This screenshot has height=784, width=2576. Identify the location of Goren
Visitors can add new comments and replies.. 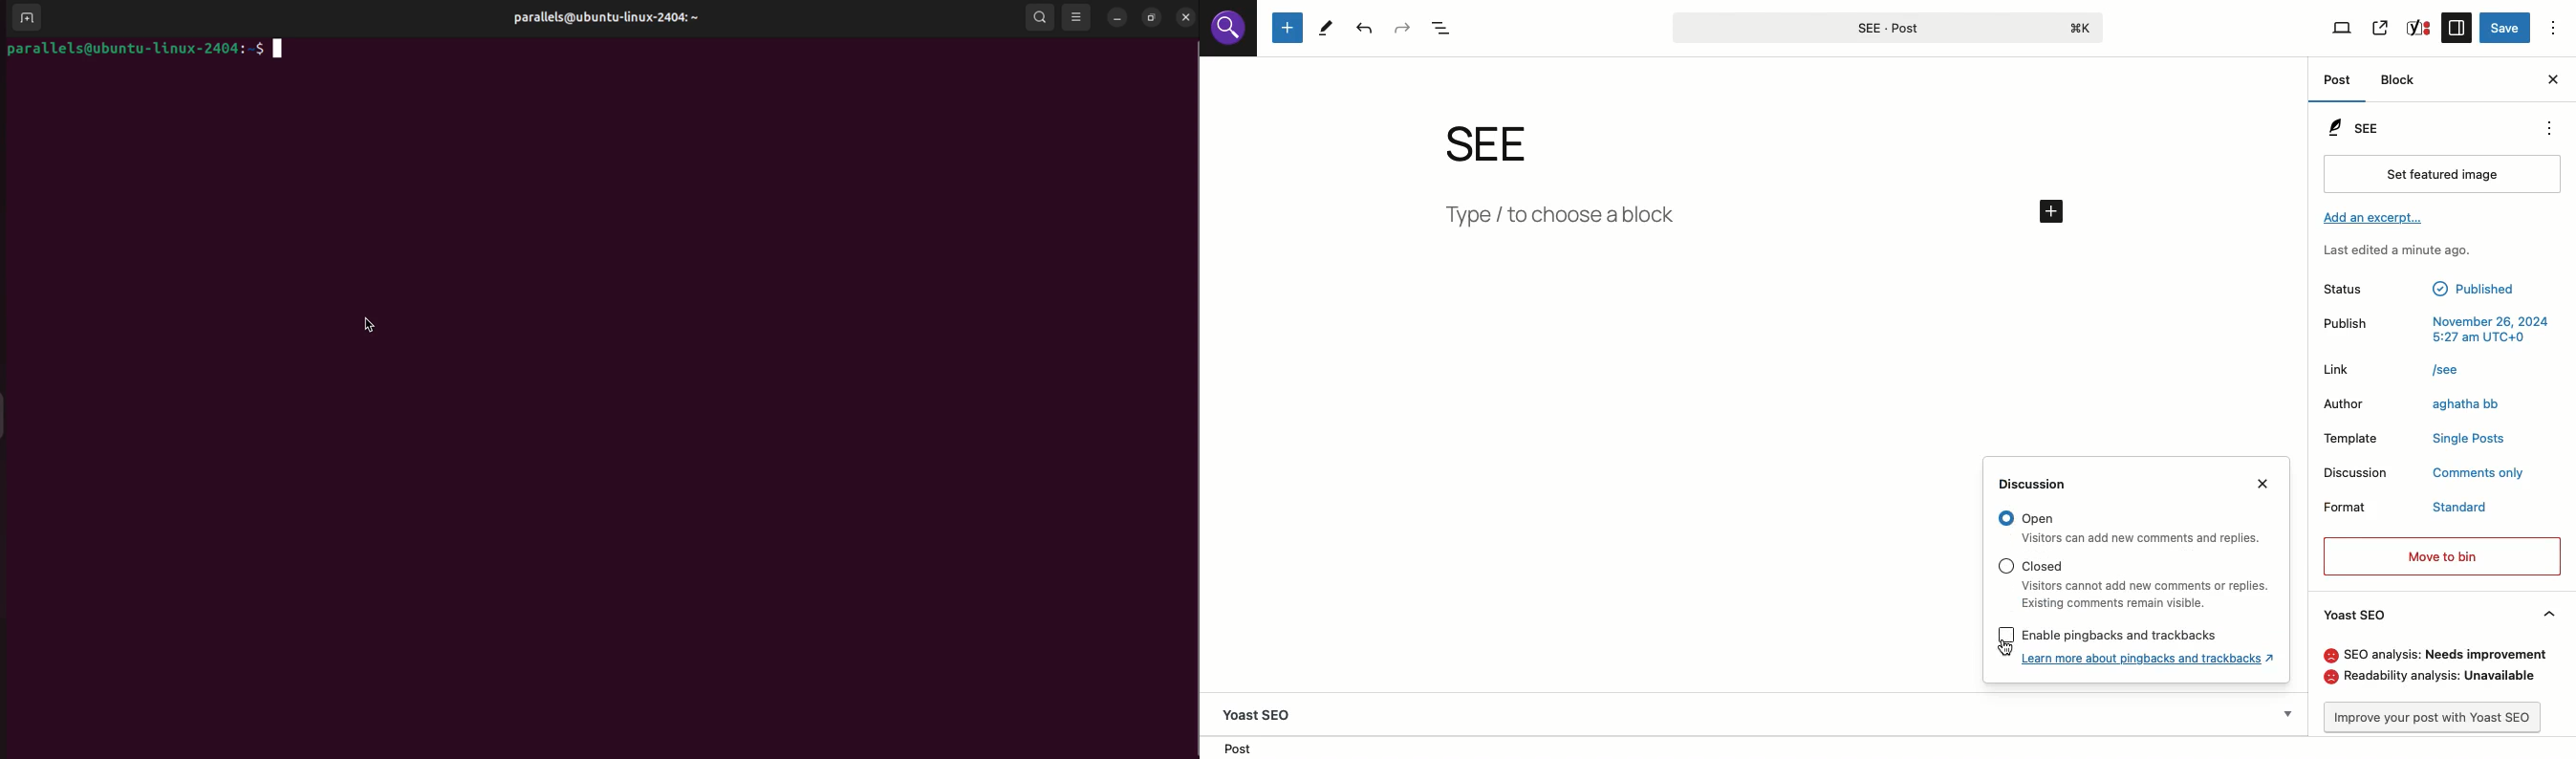
(2134, 529).